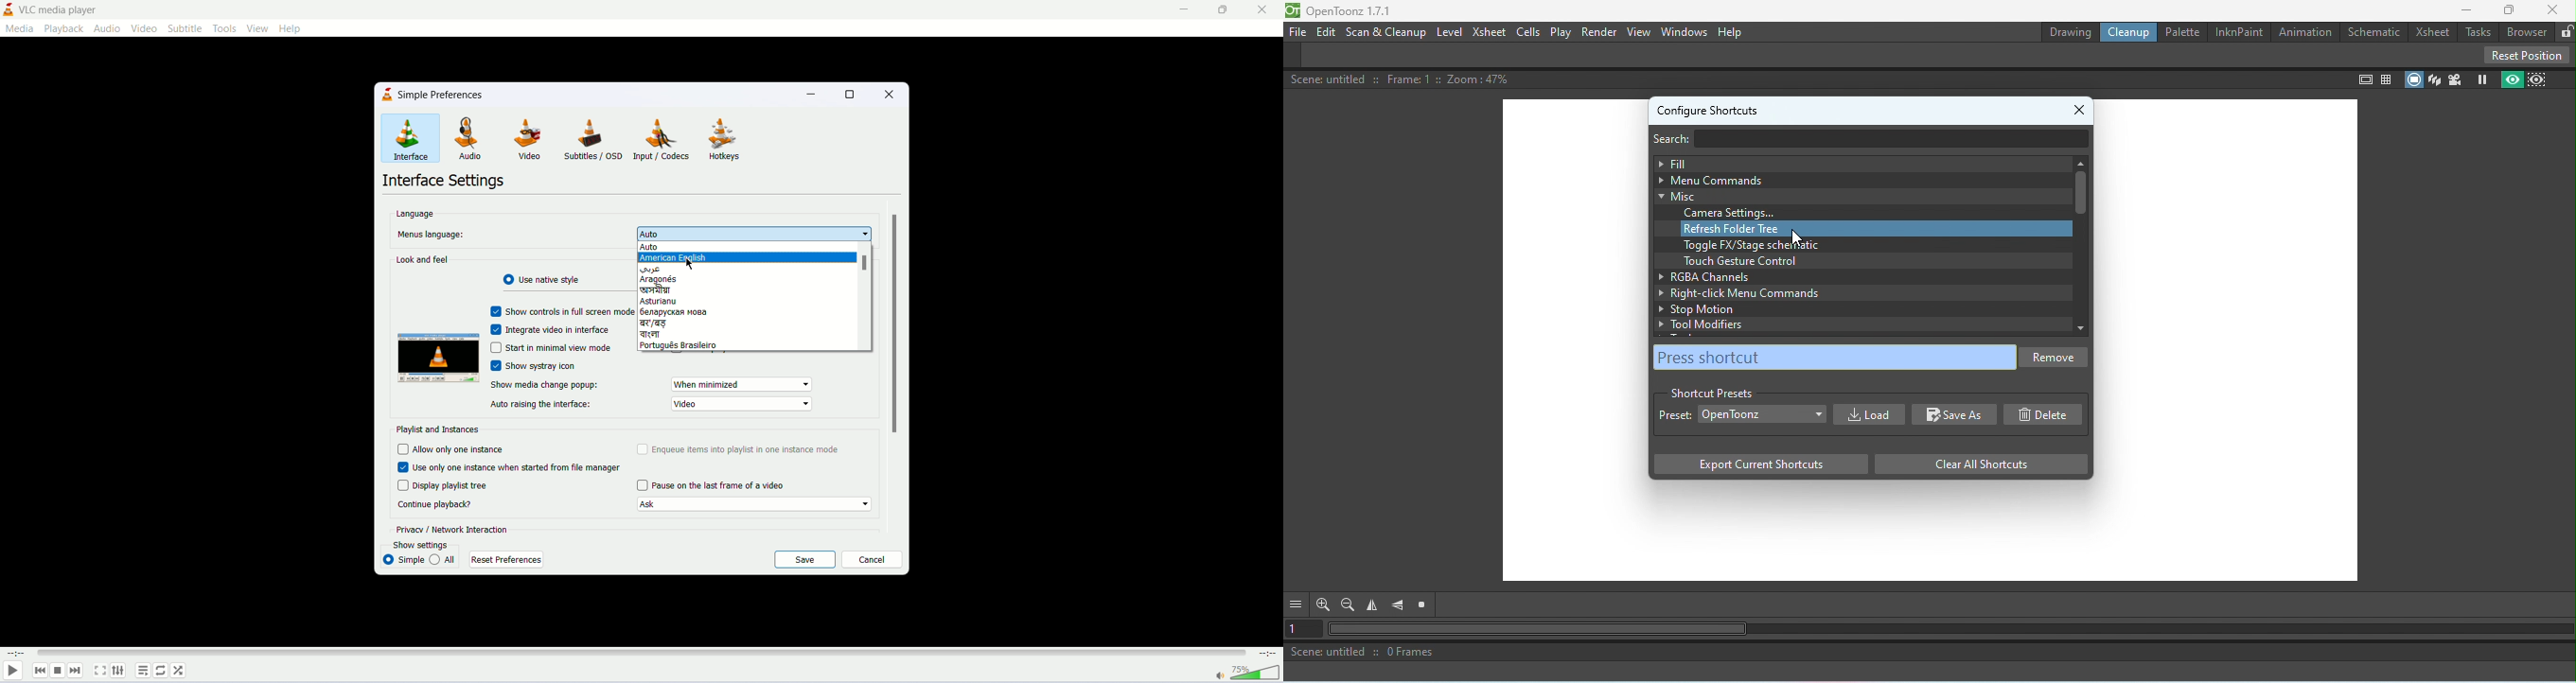 This screenshot has width=2576, height=700. I want to click on Stop motion, so click(1853, 309).